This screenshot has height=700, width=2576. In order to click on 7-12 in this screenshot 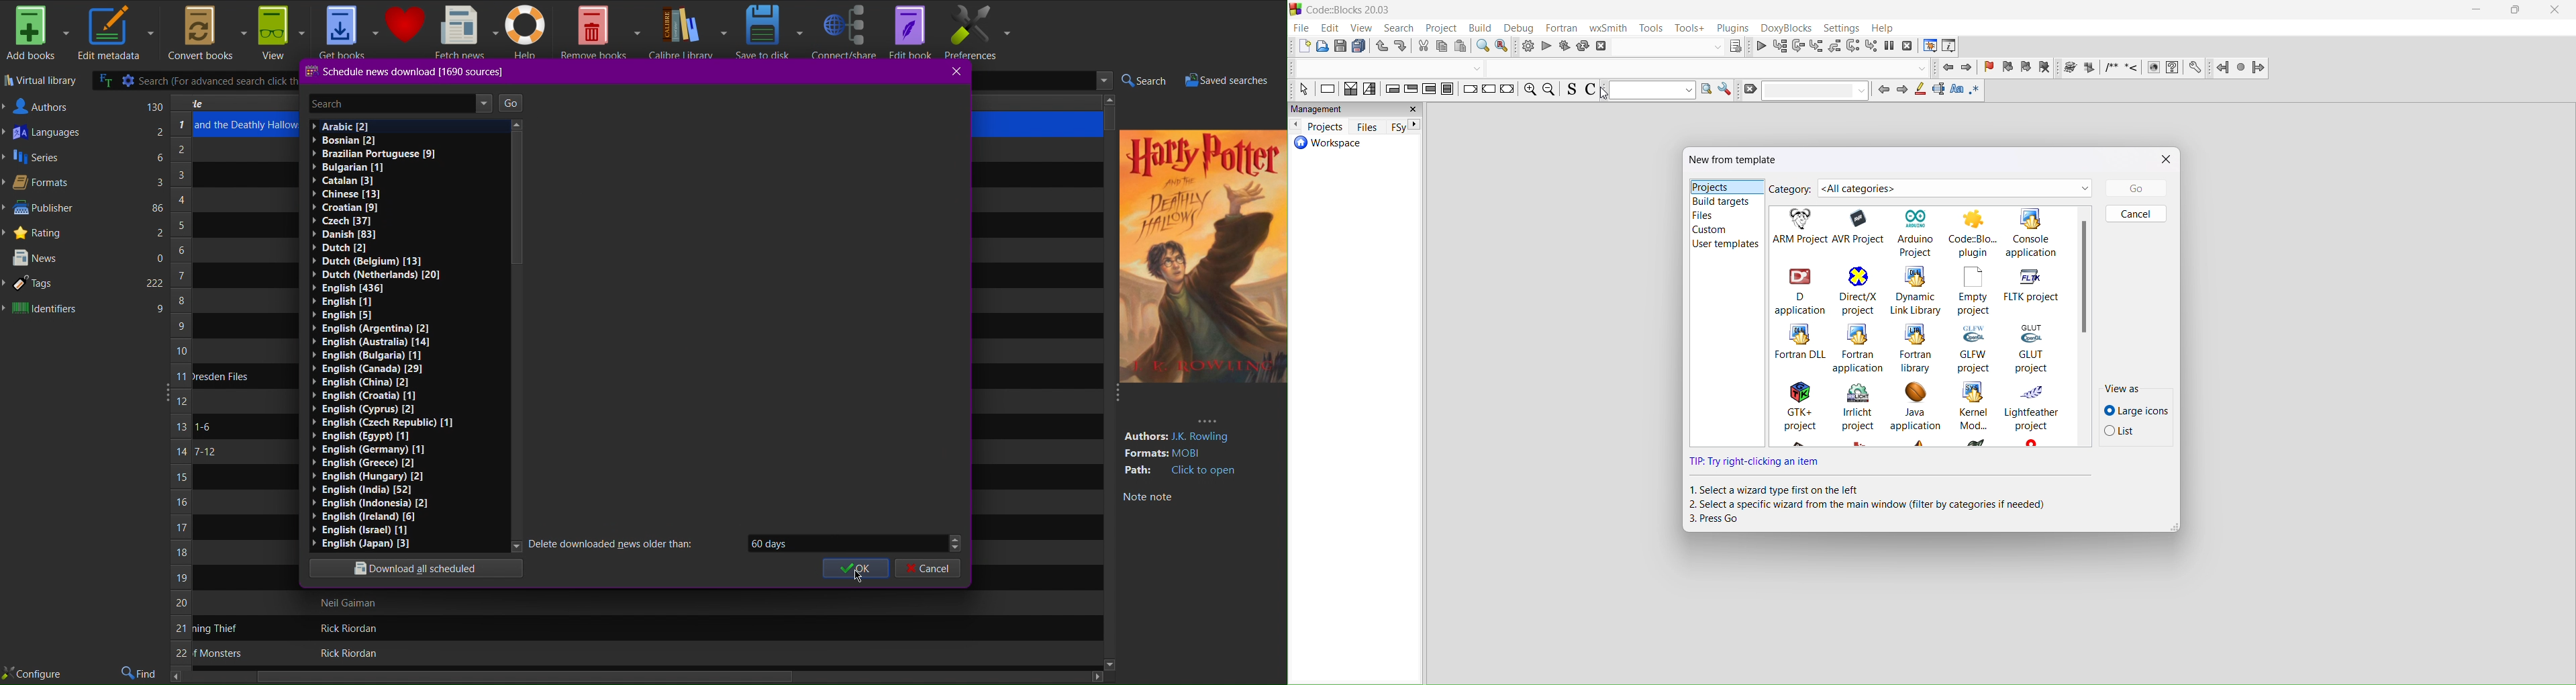, I will do `click(204, 452)`.